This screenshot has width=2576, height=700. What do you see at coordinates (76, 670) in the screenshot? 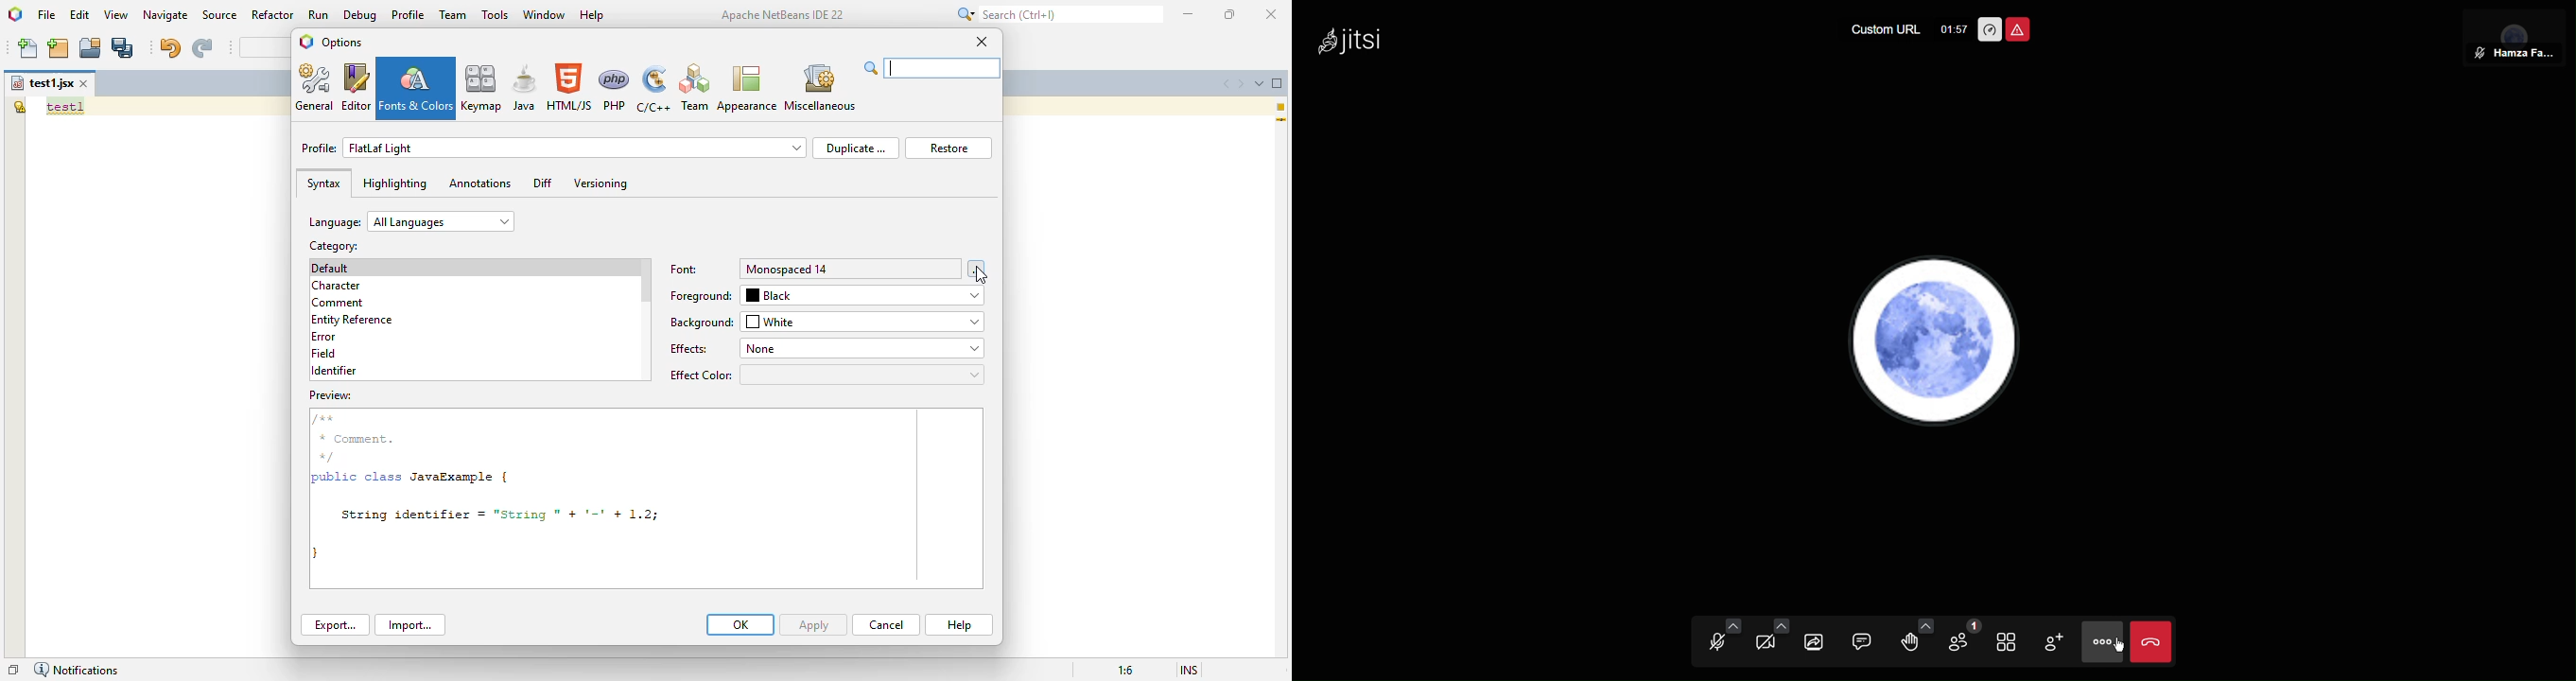
I see `notifications` at bounding box center [76, 670].